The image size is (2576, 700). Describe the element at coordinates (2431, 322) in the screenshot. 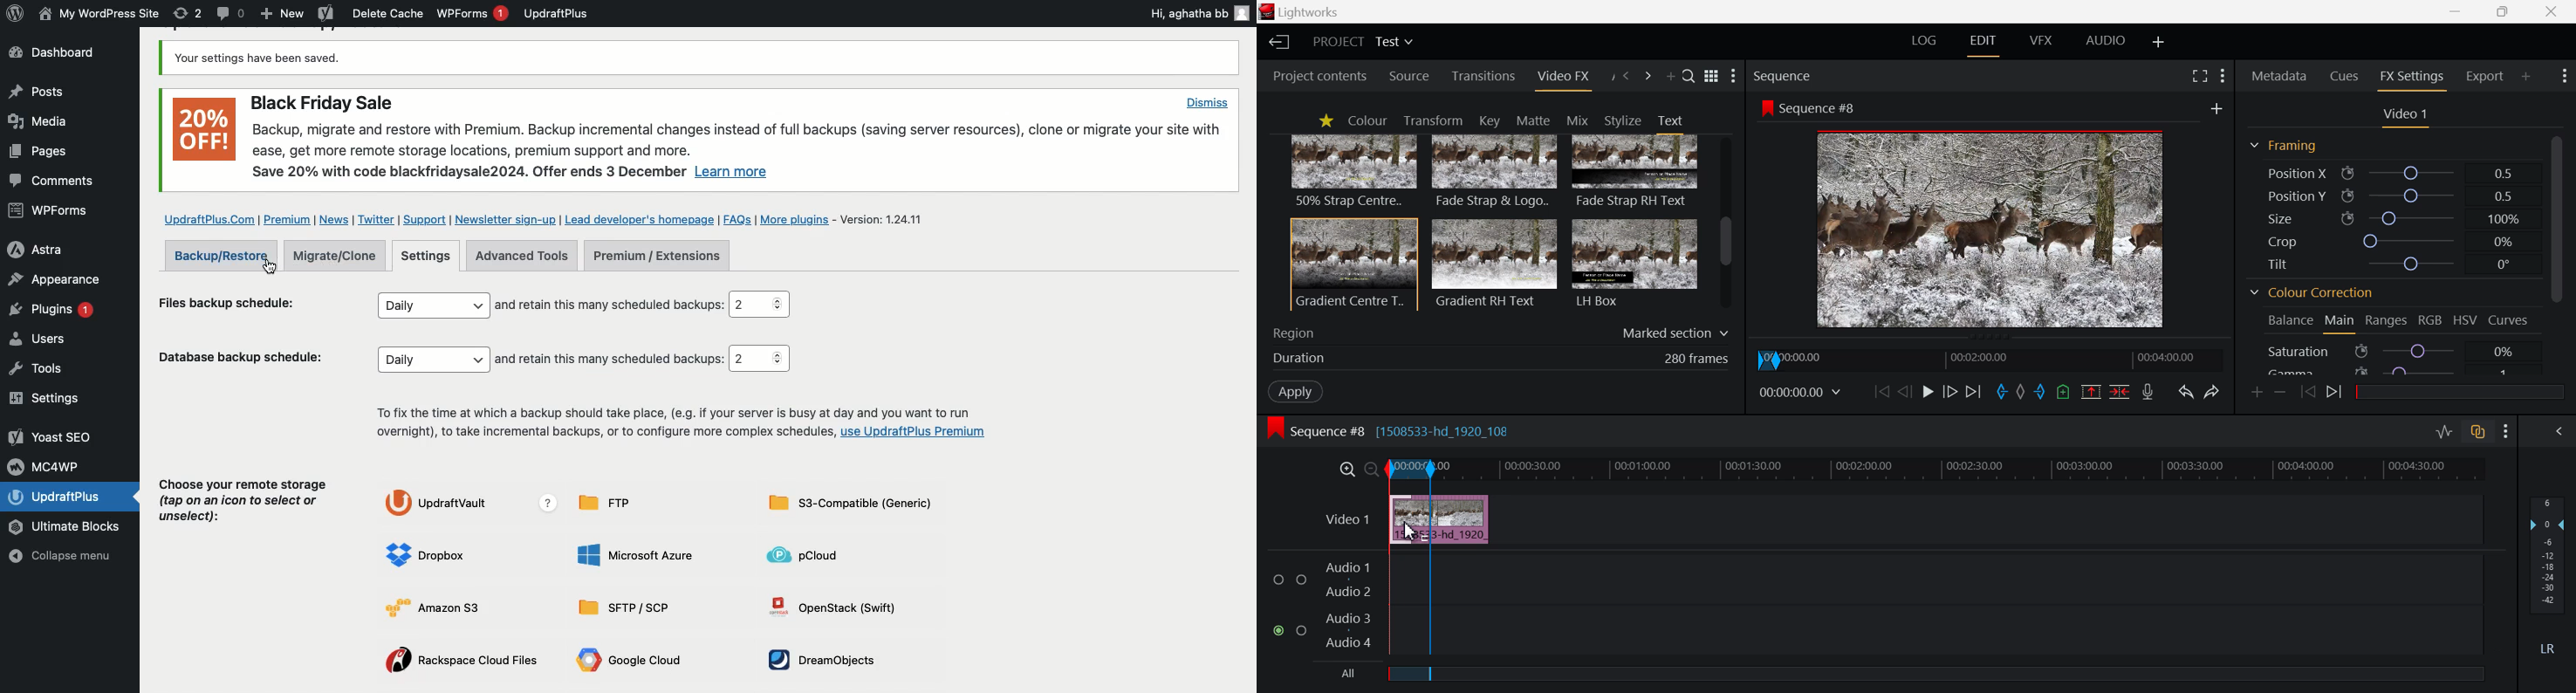

I see `RGB` at that location.